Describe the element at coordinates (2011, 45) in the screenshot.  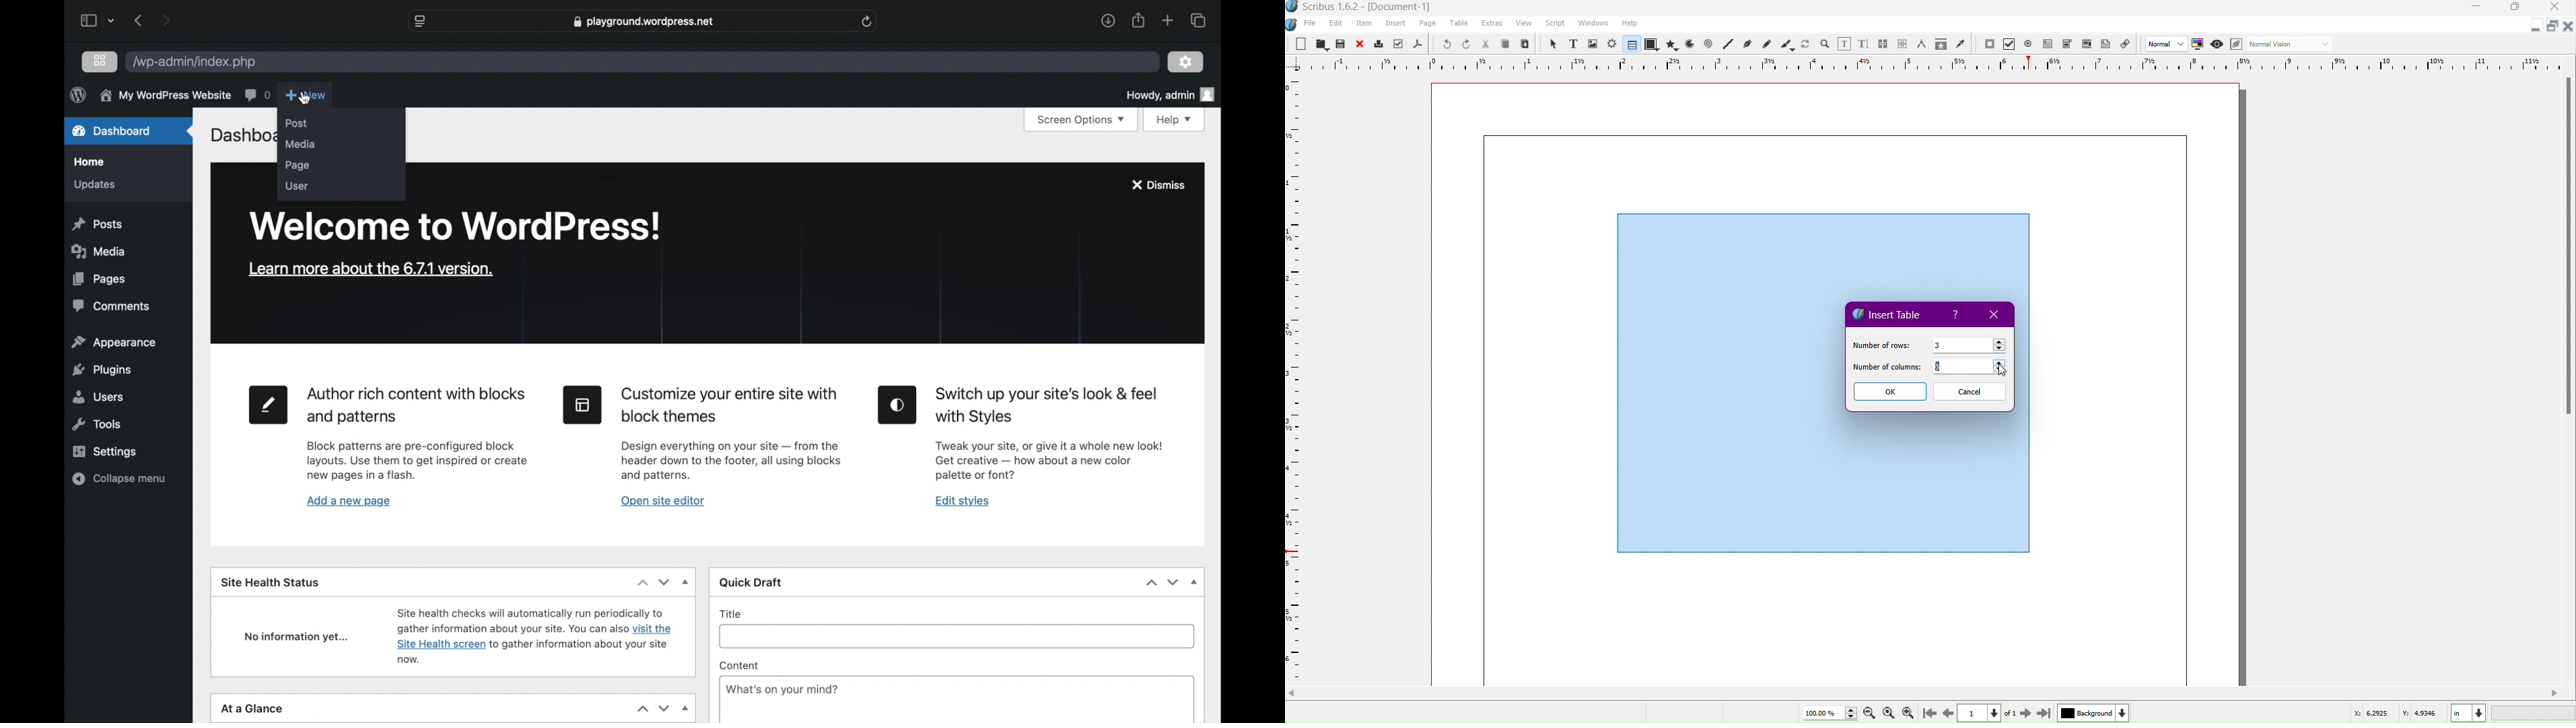
I see `PDF Check Box` at that location.